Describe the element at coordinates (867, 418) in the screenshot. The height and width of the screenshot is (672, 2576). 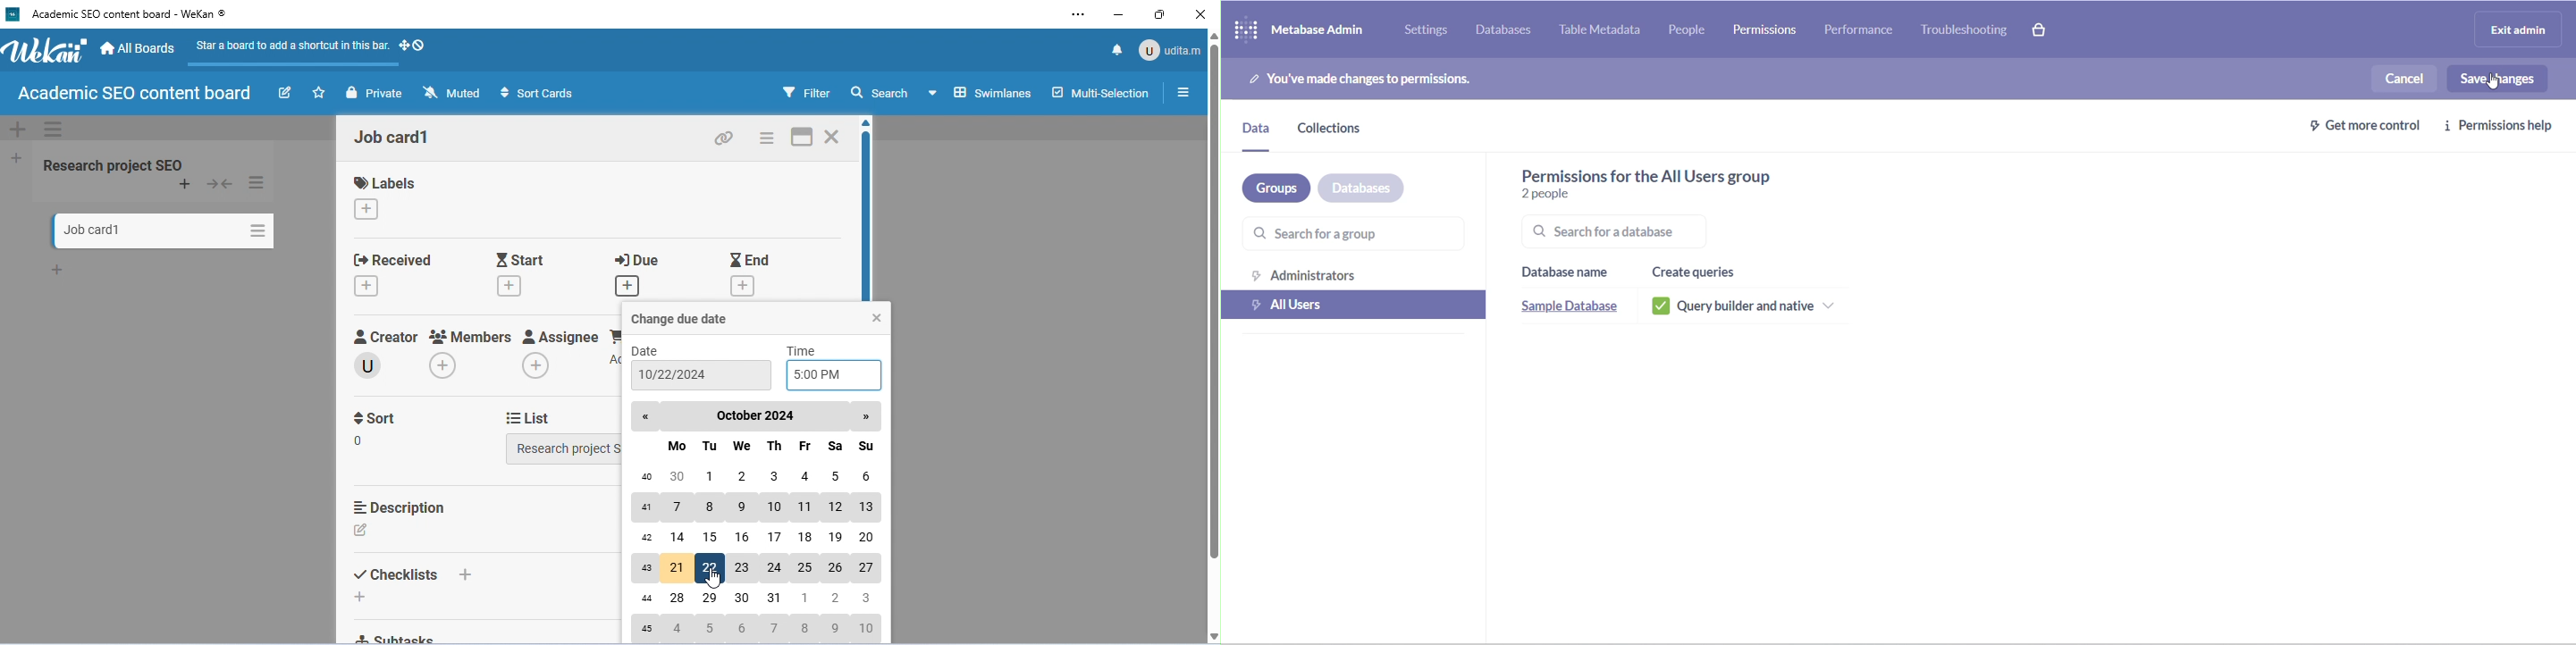
I see `next month` at that location.